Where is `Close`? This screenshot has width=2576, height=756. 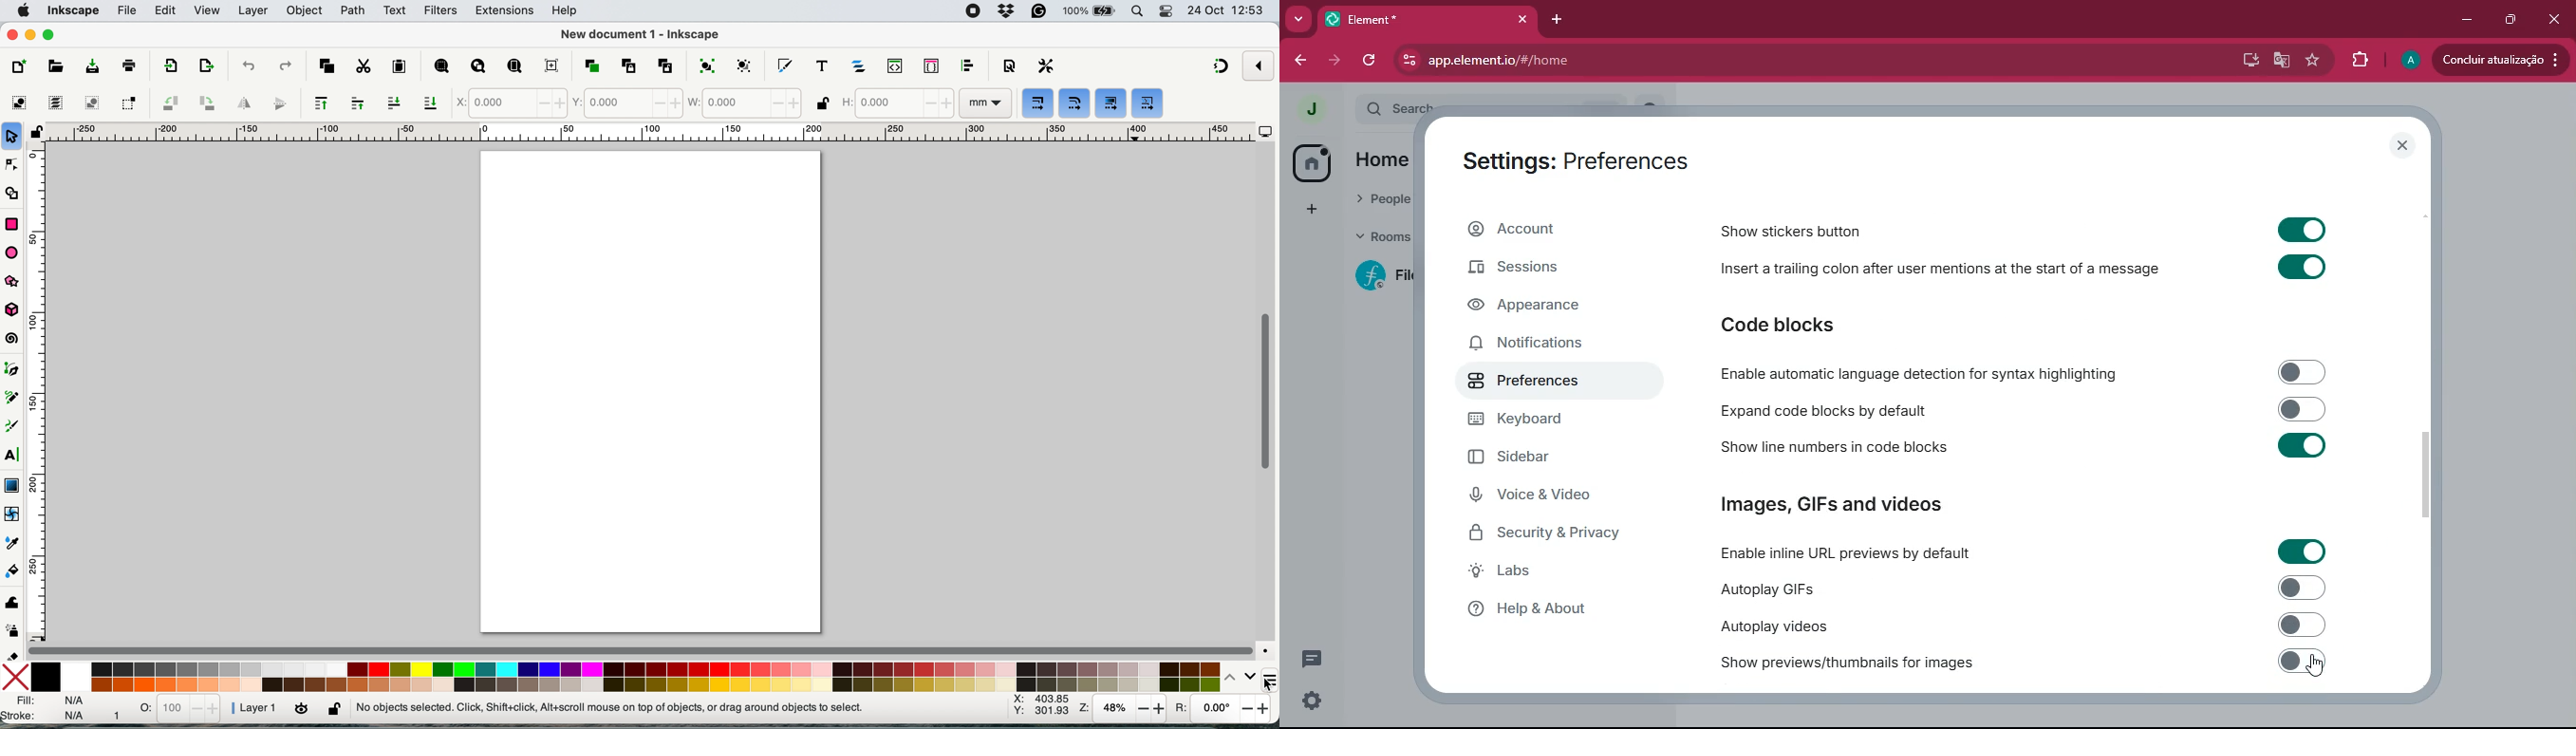 Close is located at coordinates (2402, 145).